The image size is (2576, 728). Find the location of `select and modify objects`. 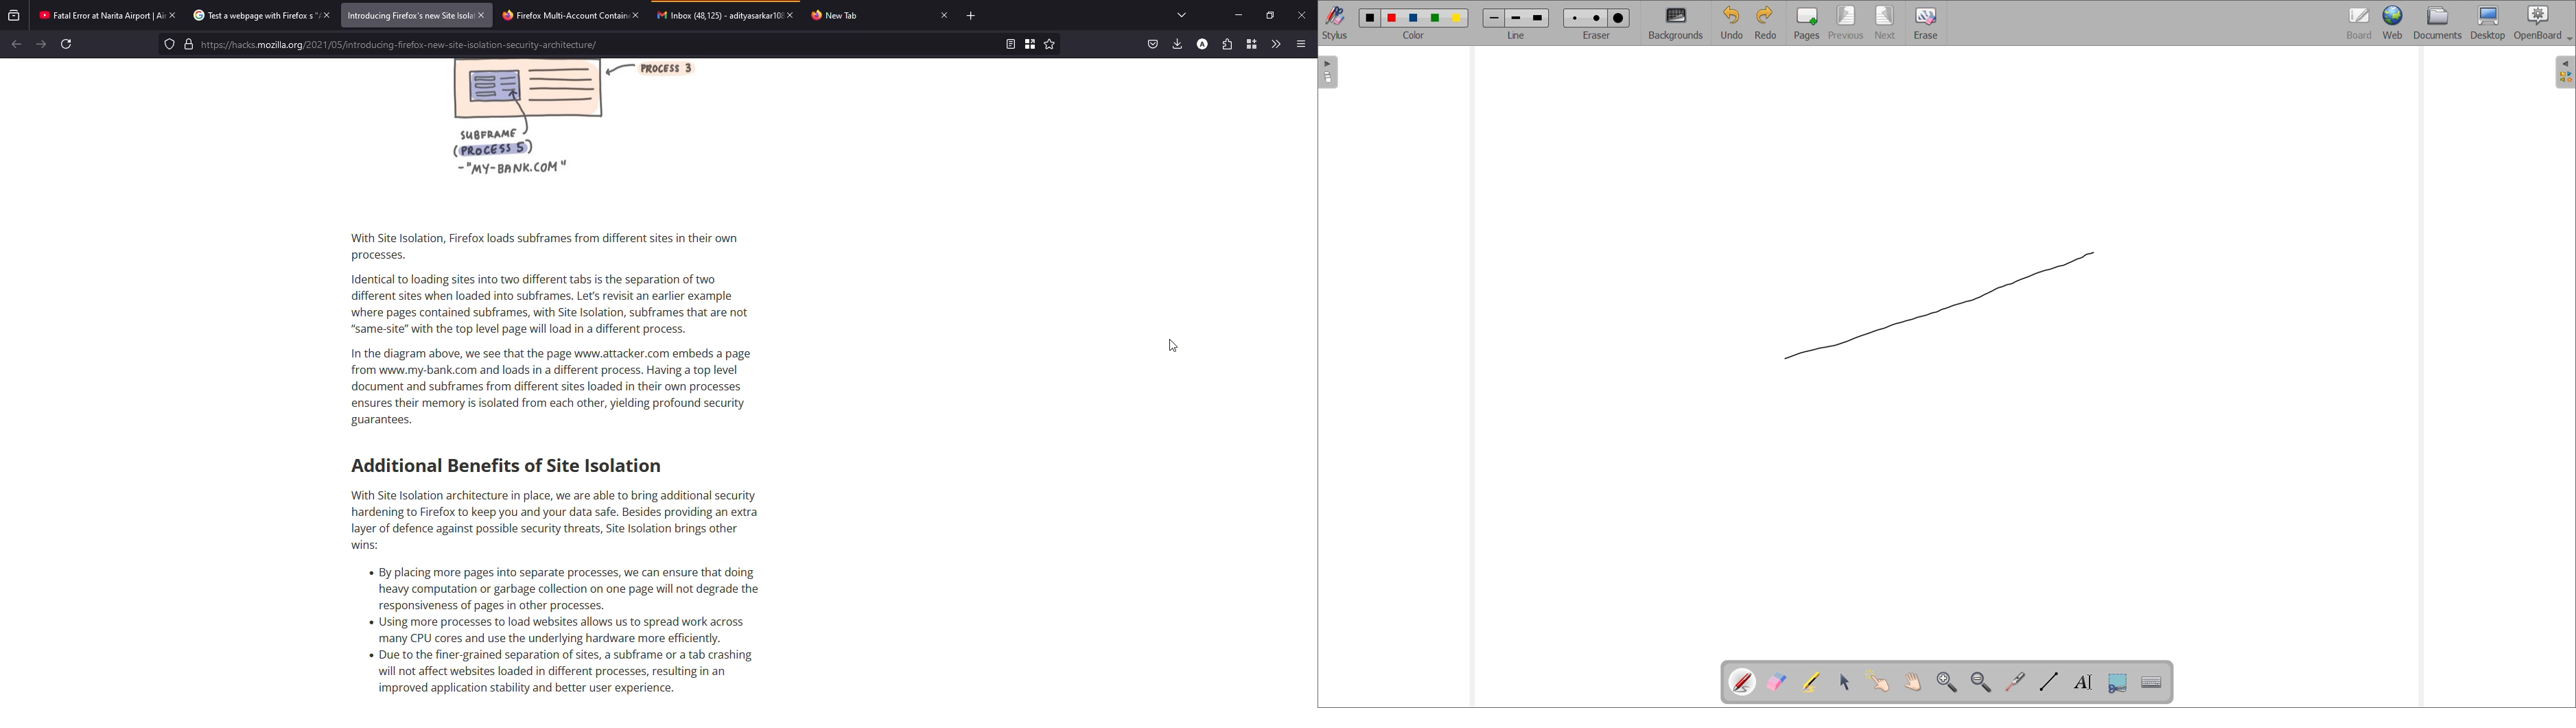

select and modify objects is located at coordinates (1845, 682).